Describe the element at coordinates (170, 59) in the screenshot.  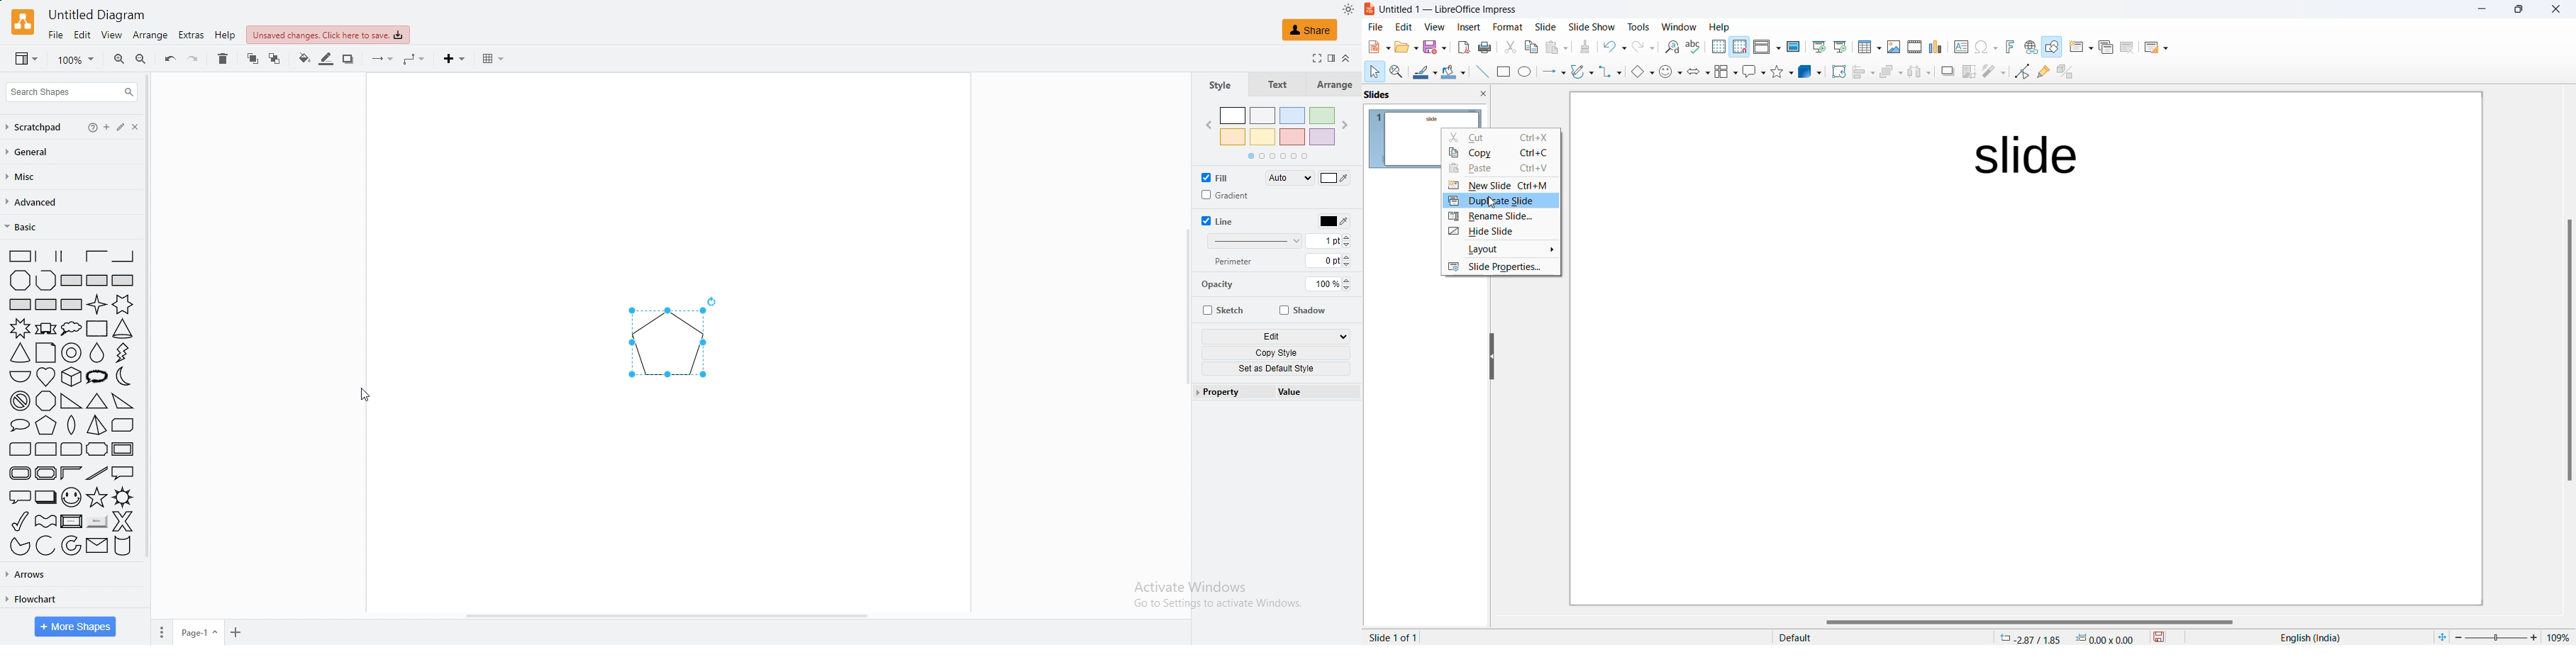
I see `undo` at that location.